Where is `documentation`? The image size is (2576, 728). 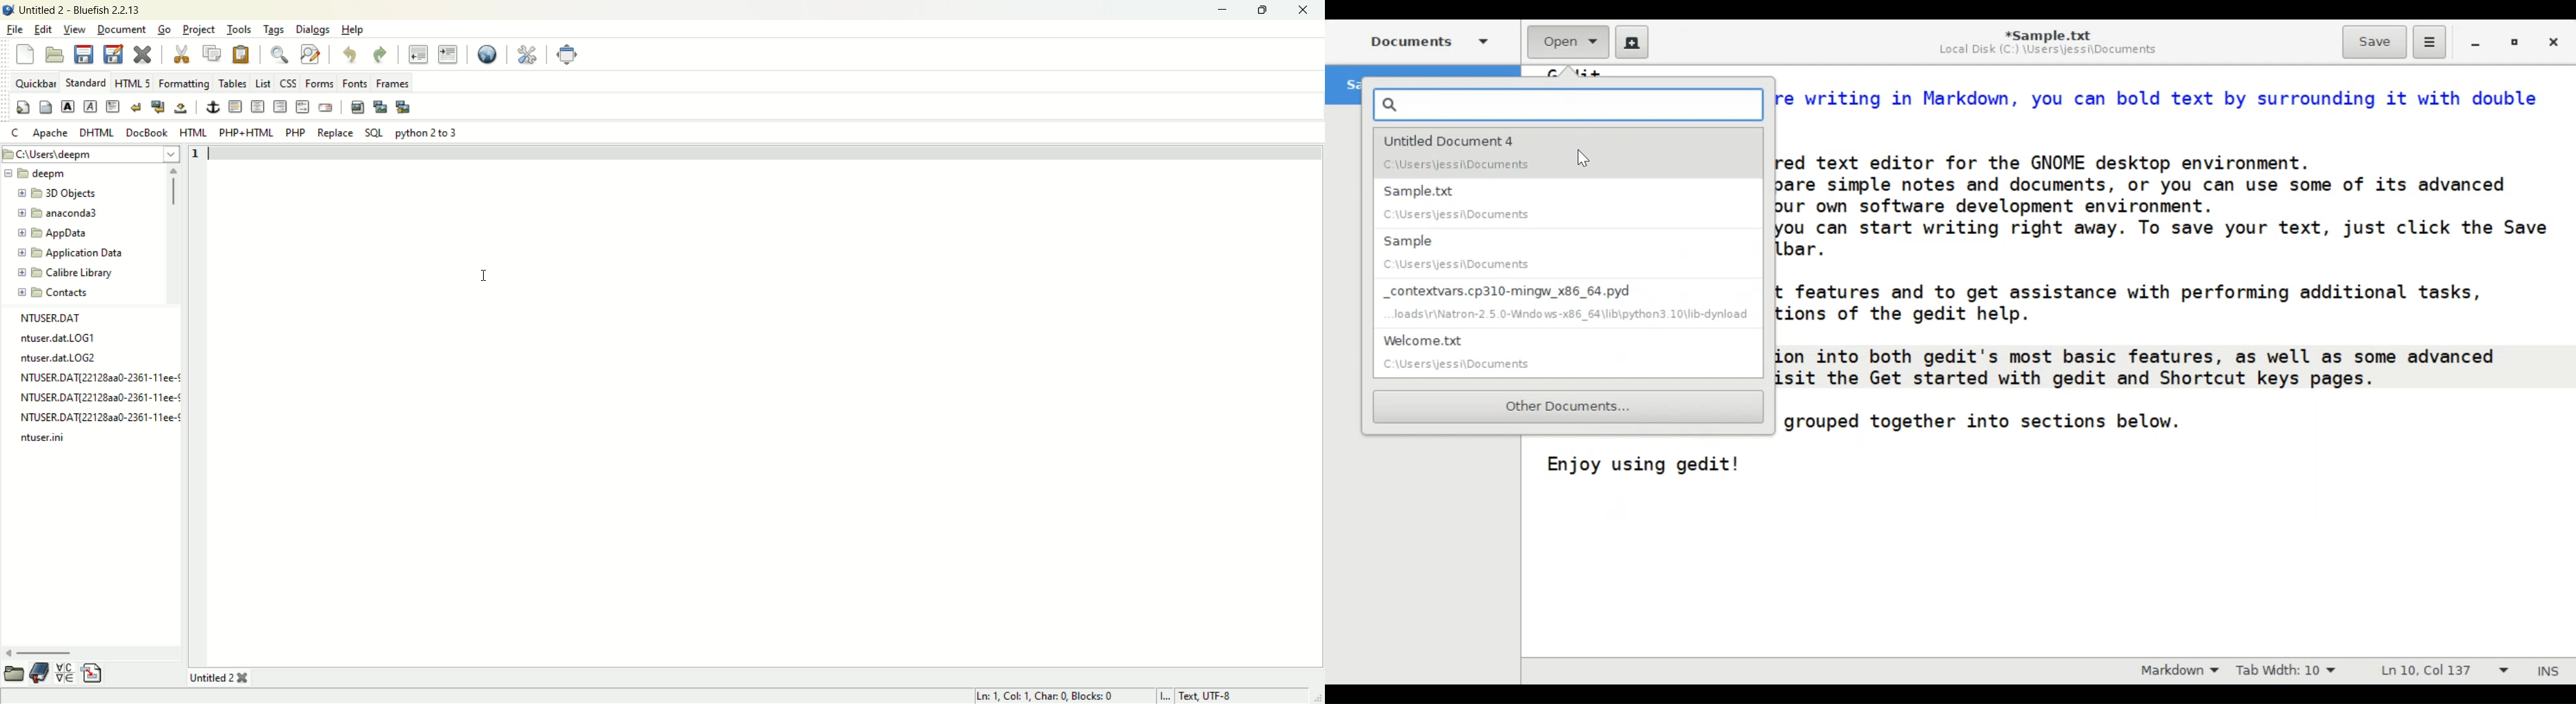
documentation is located at coordinates (40, 672).